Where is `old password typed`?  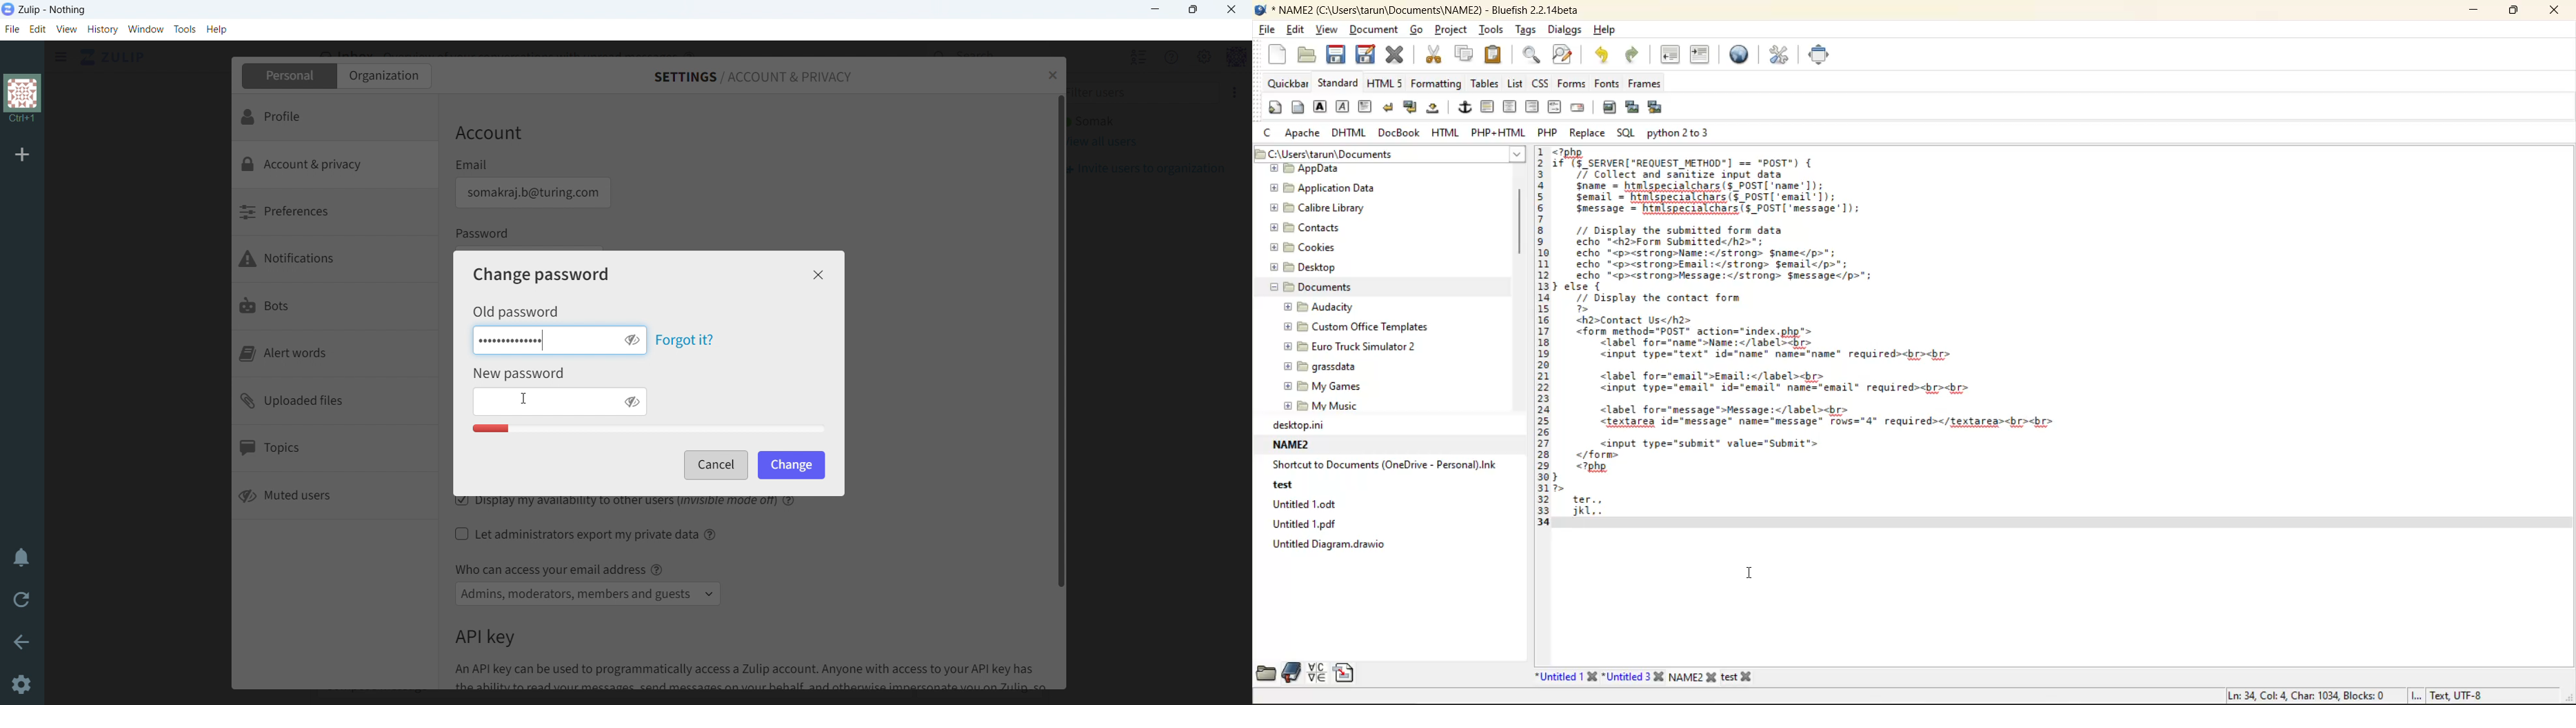
old password typed is located at coordinates (515, 339).